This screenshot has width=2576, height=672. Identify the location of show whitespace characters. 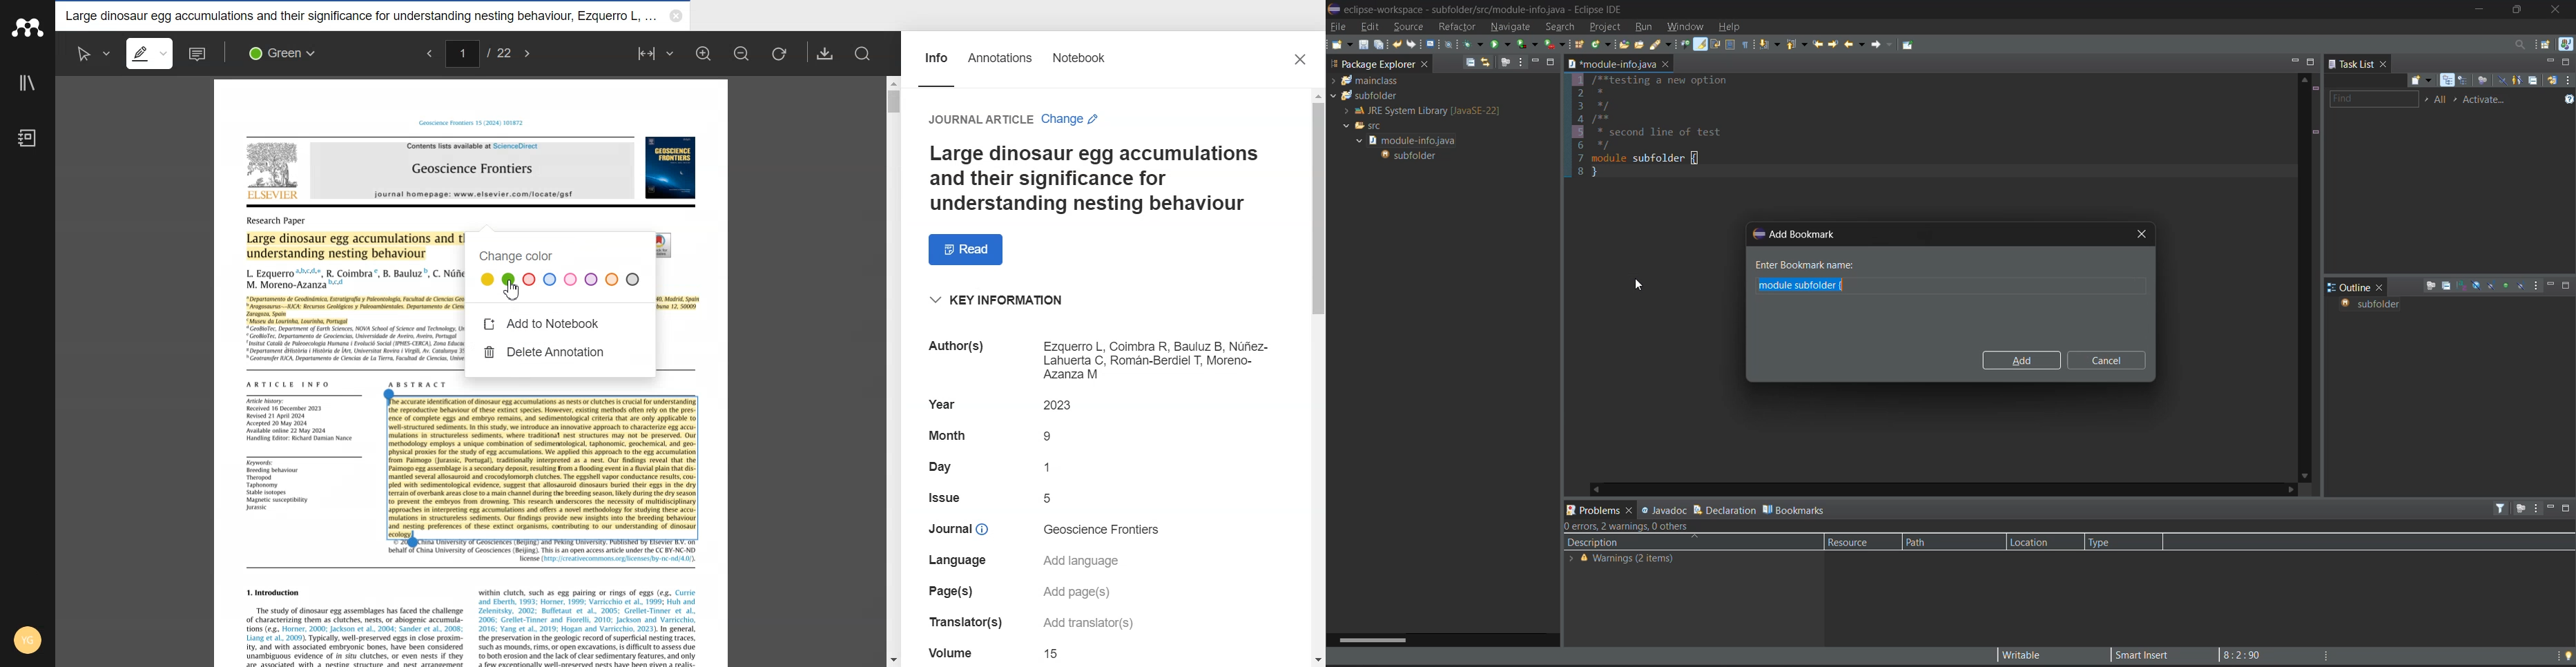
(1746, 44).